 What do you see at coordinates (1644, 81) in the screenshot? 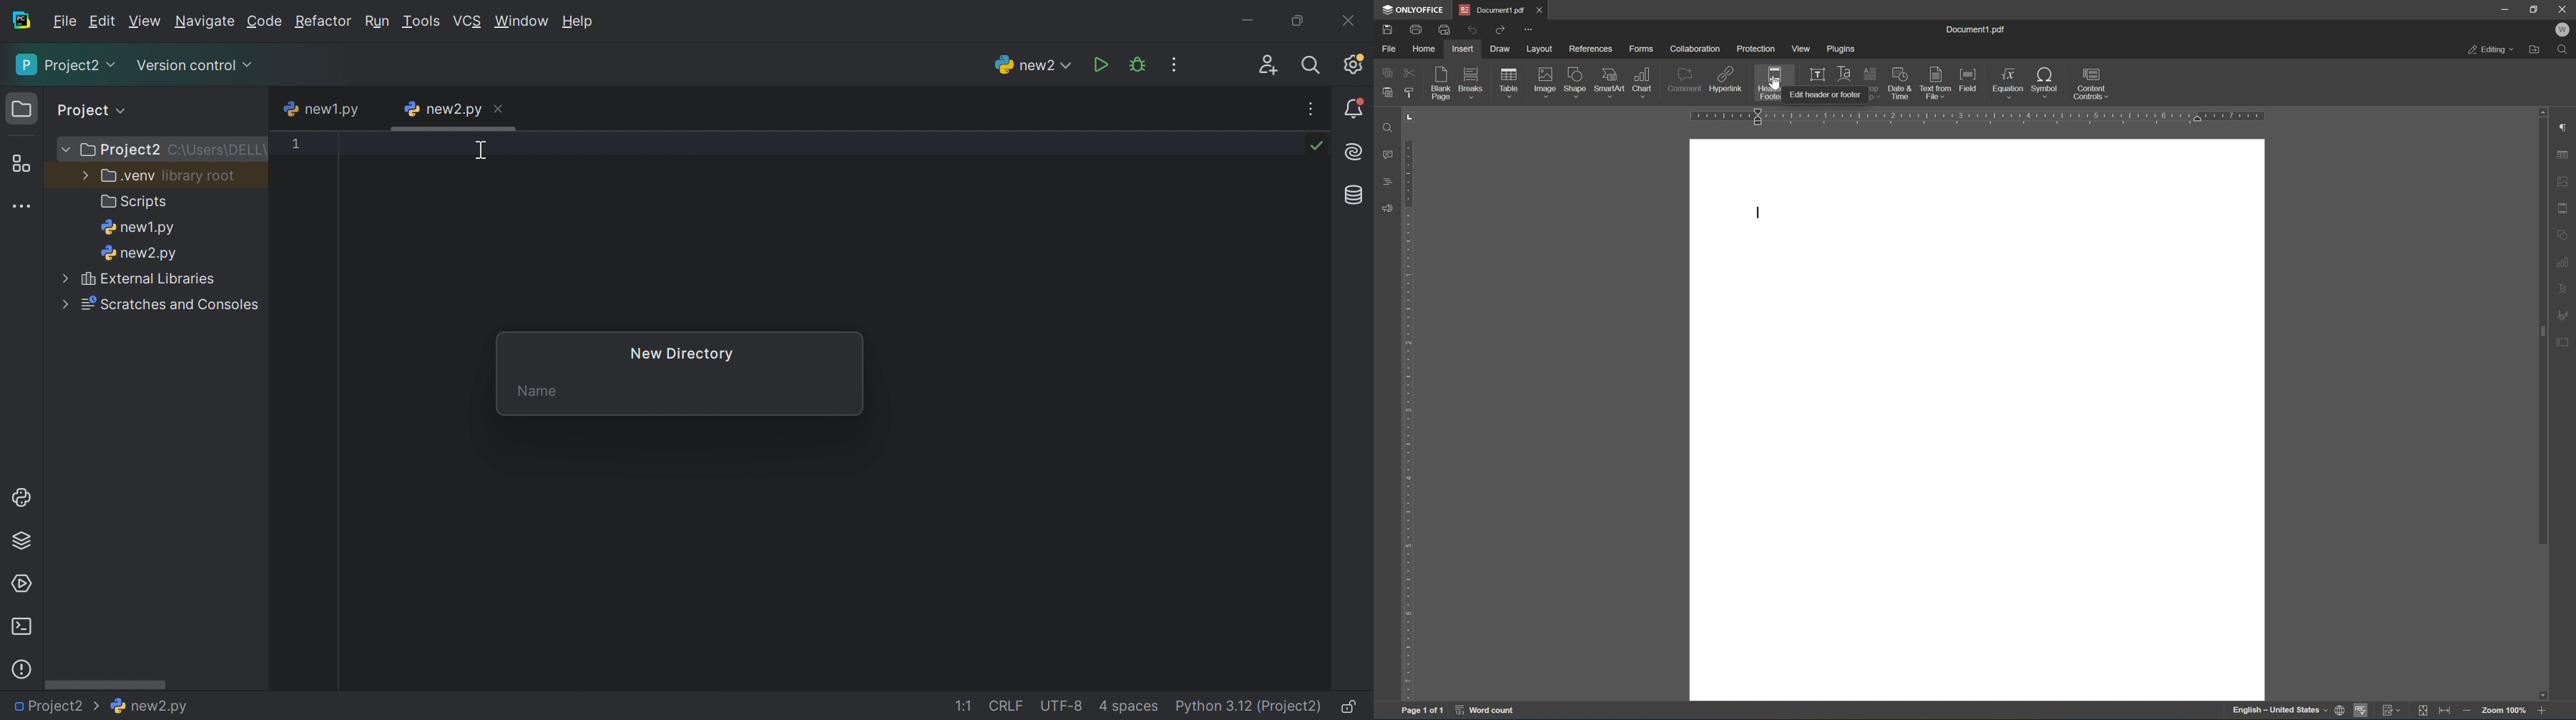
I see `chart` at bounding box center [1644, 81].